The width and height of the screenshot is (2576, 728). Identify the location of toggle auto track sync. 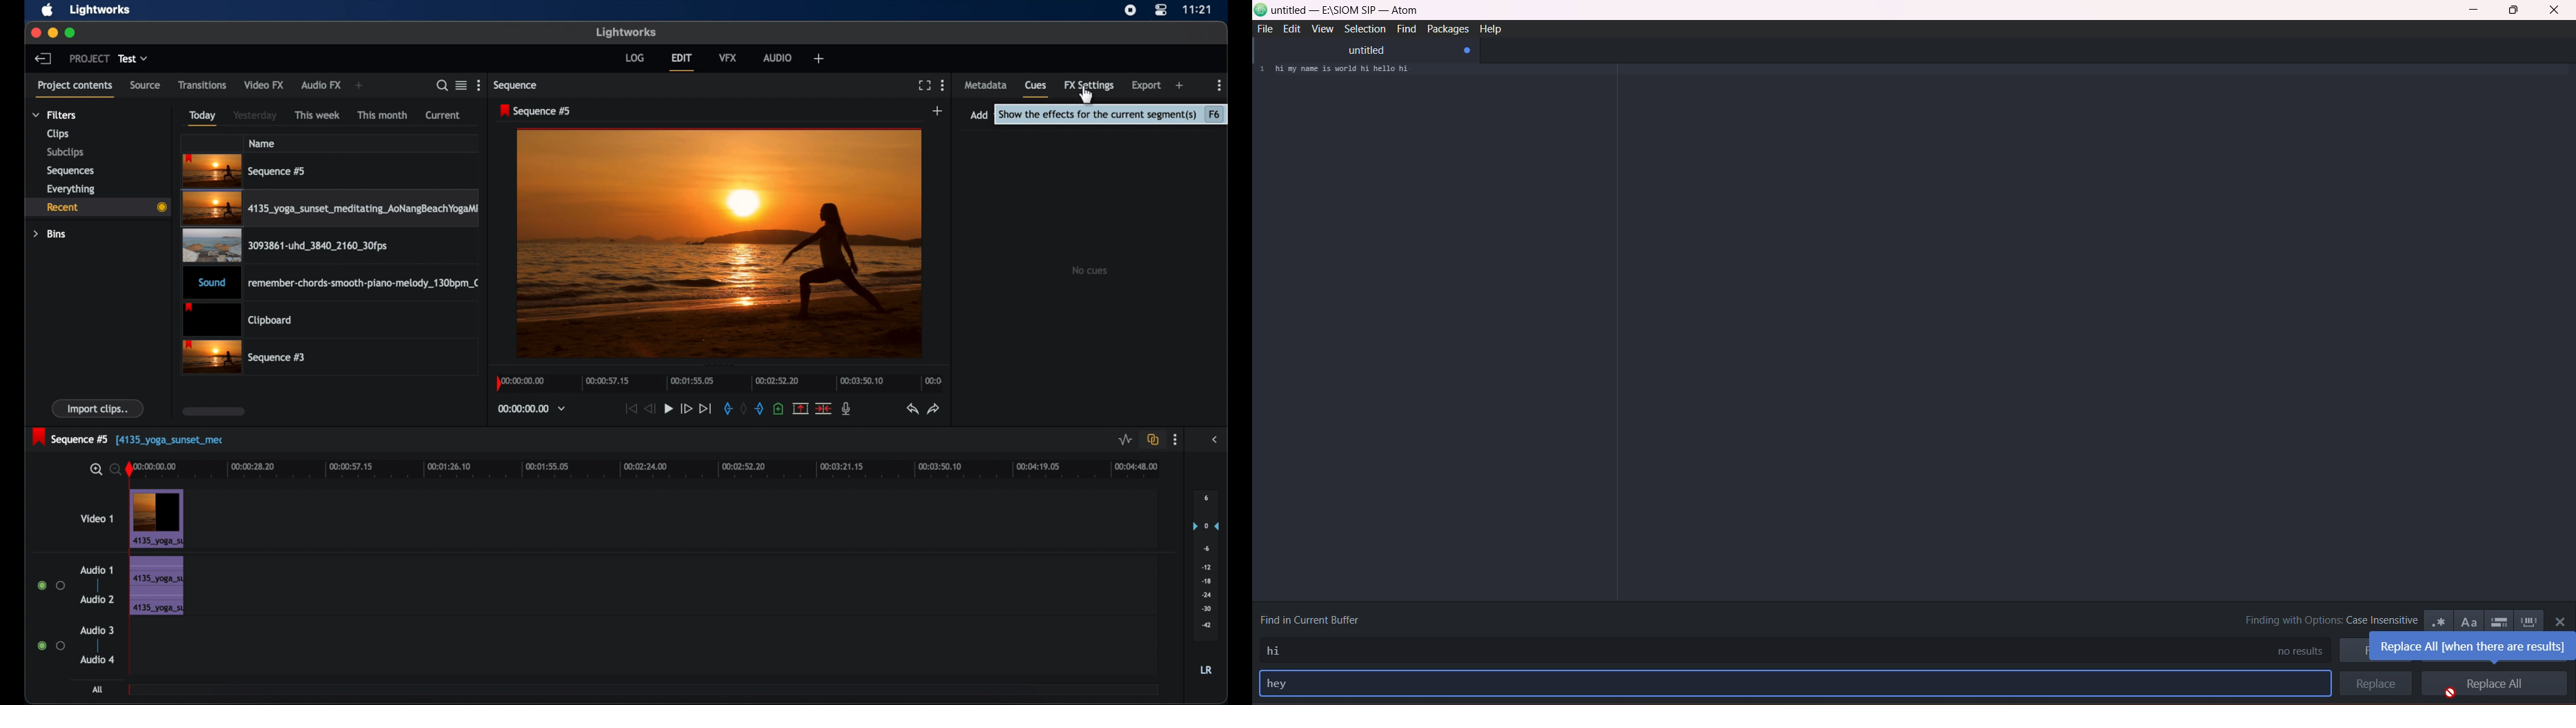
(1154, 440).